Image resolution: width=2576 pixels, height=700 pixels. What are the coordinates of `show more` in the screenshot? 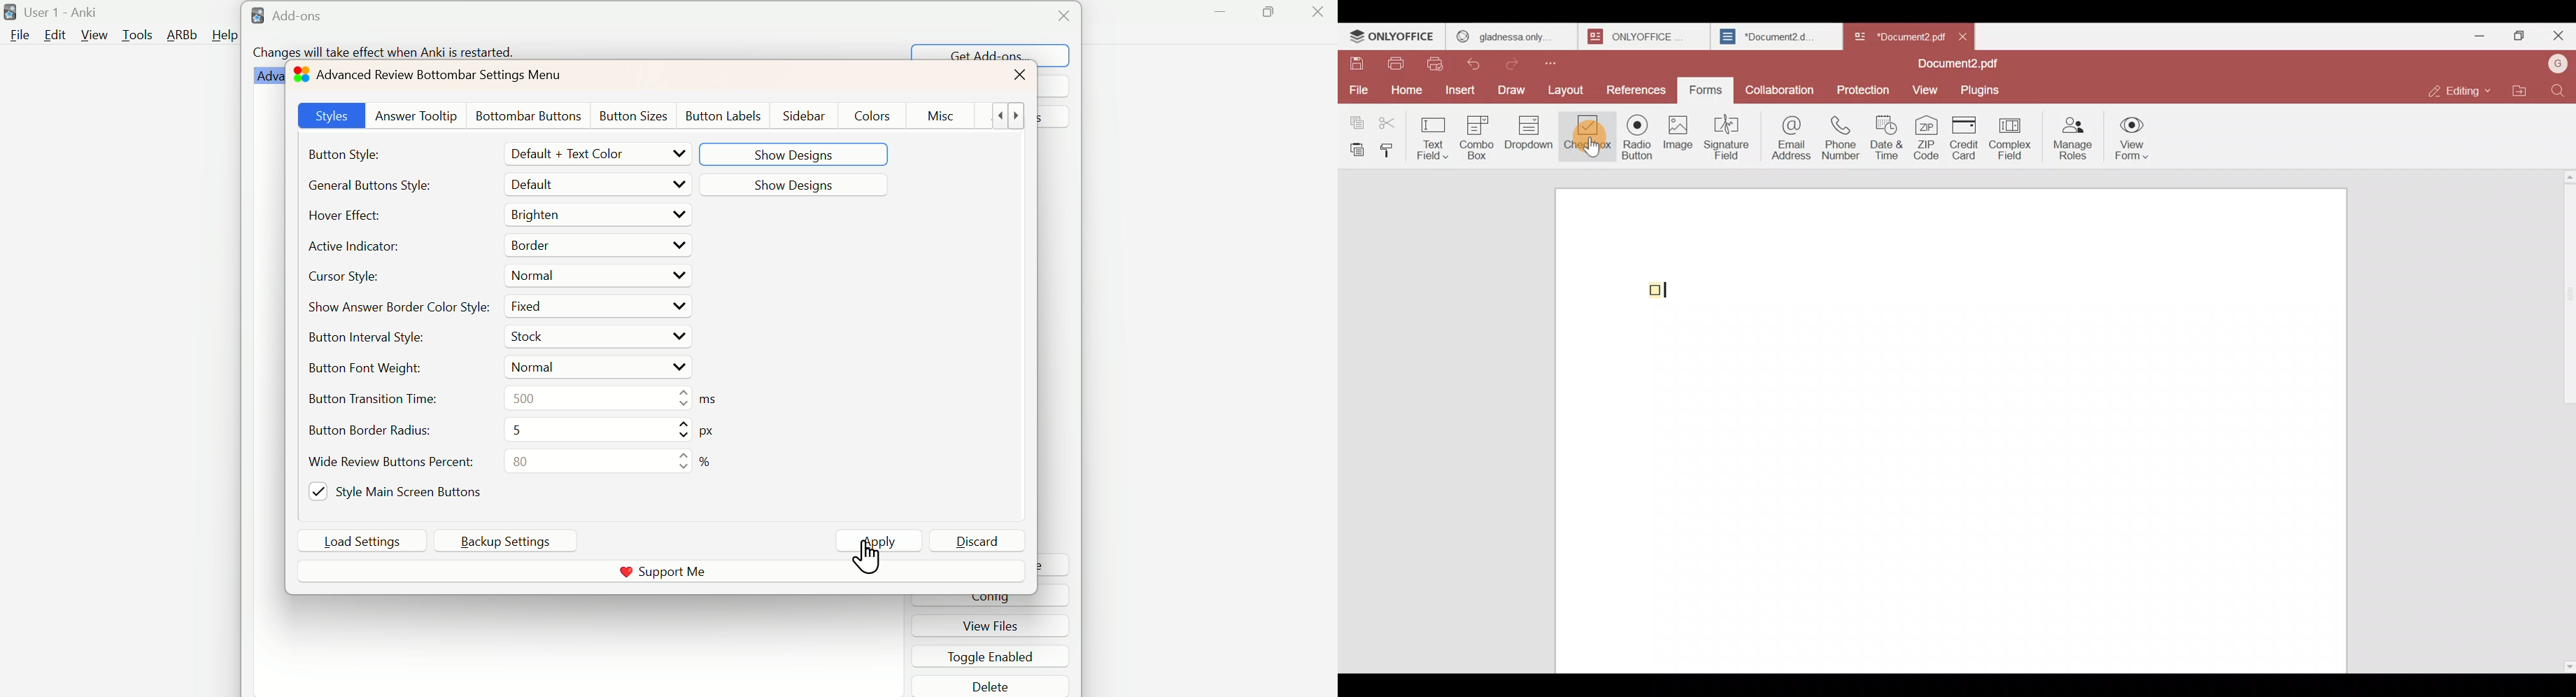 It's located at (1014, 119).